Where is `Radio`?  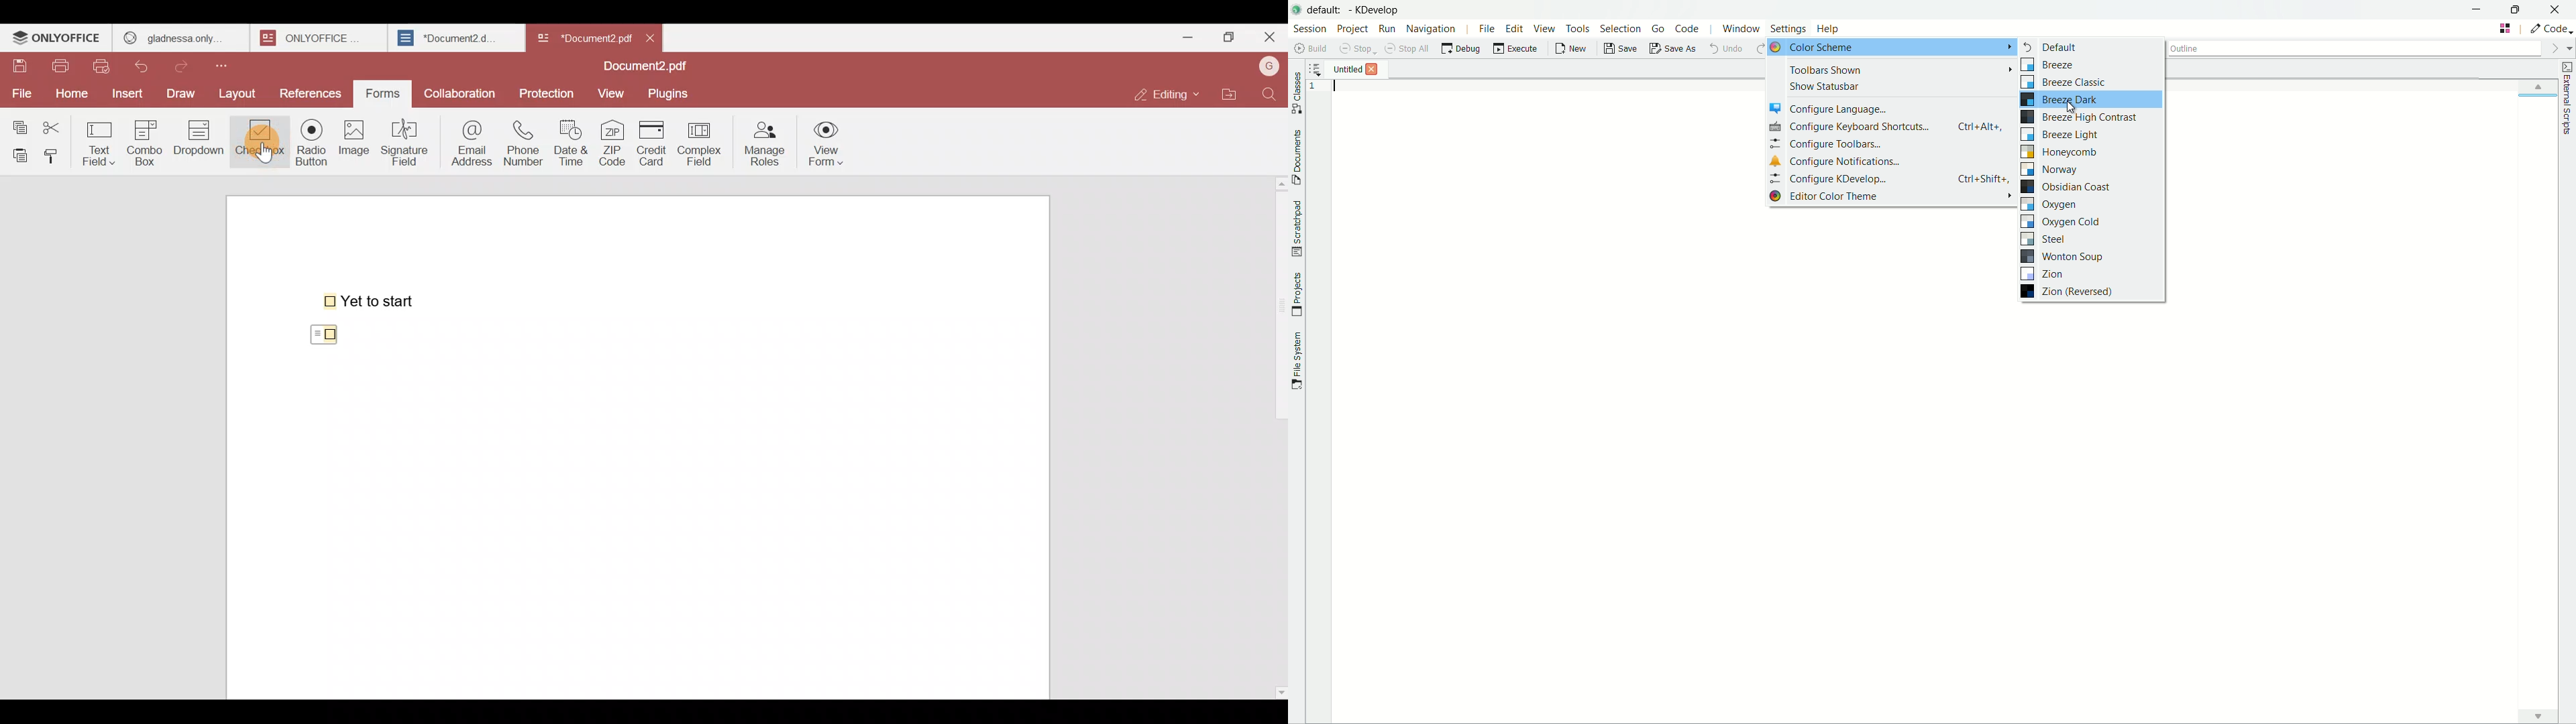
Radio is located at coordinates (307, 145).